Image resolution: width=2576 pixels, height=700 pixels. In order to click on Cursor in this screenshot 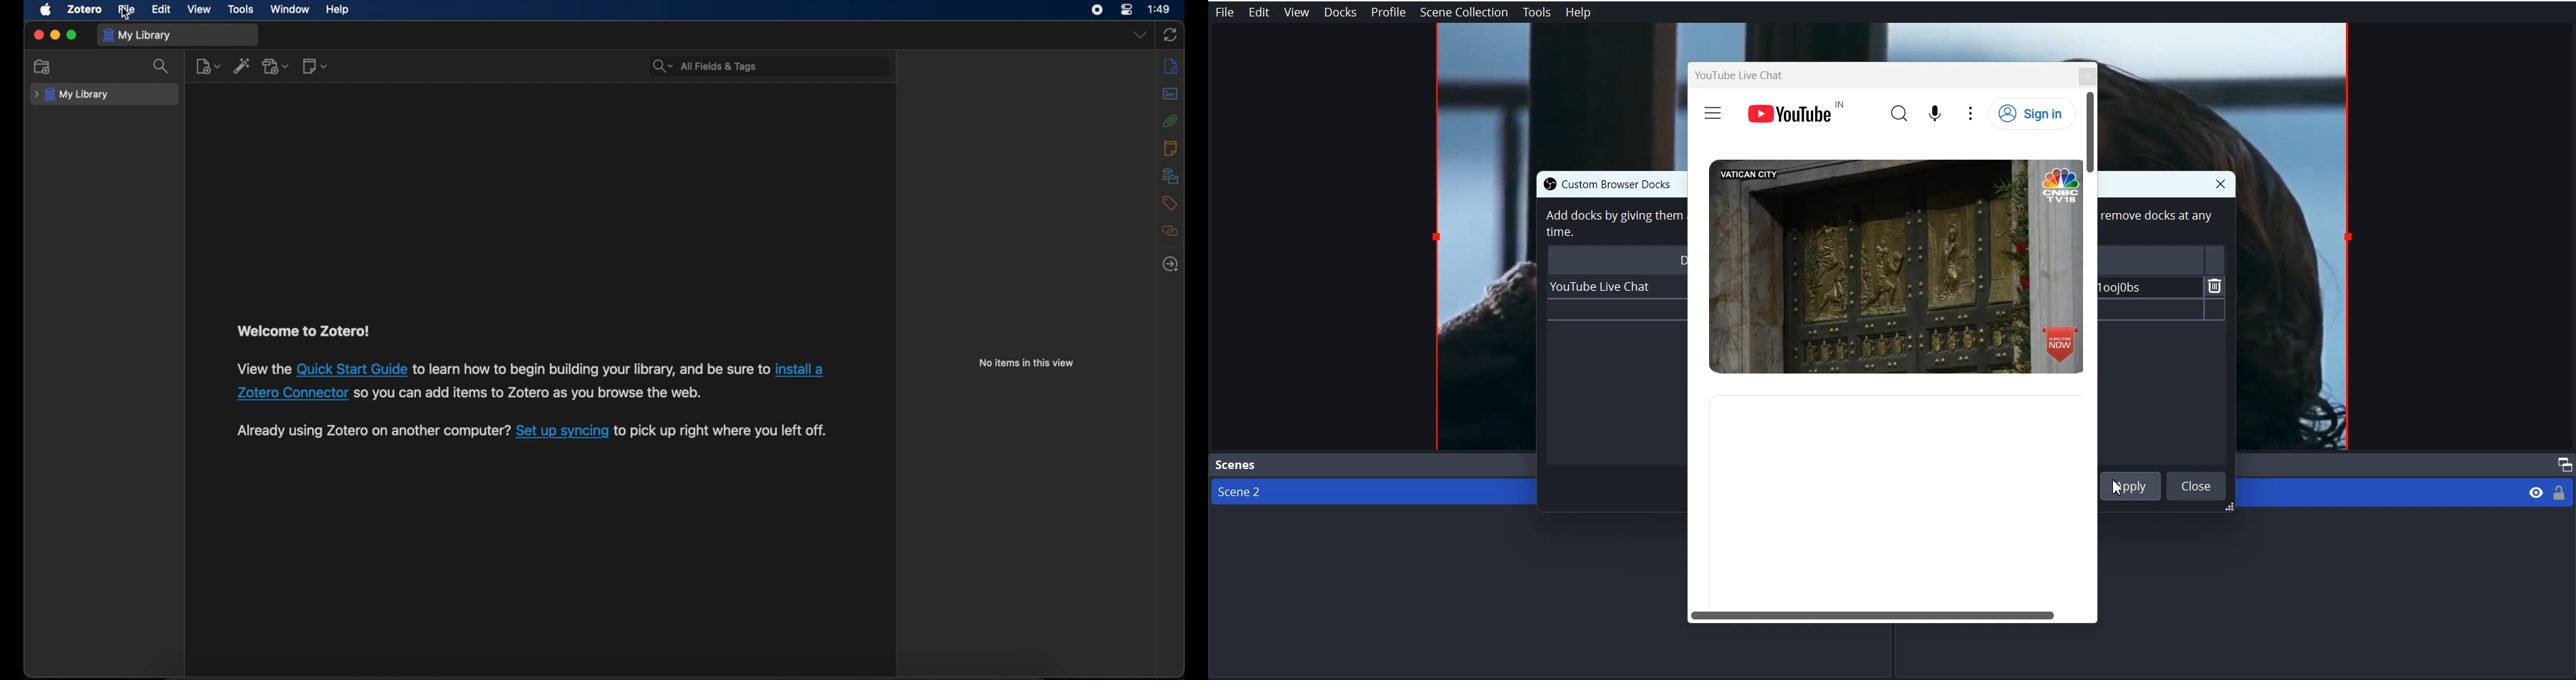, I will do `click(2124, 493)`.